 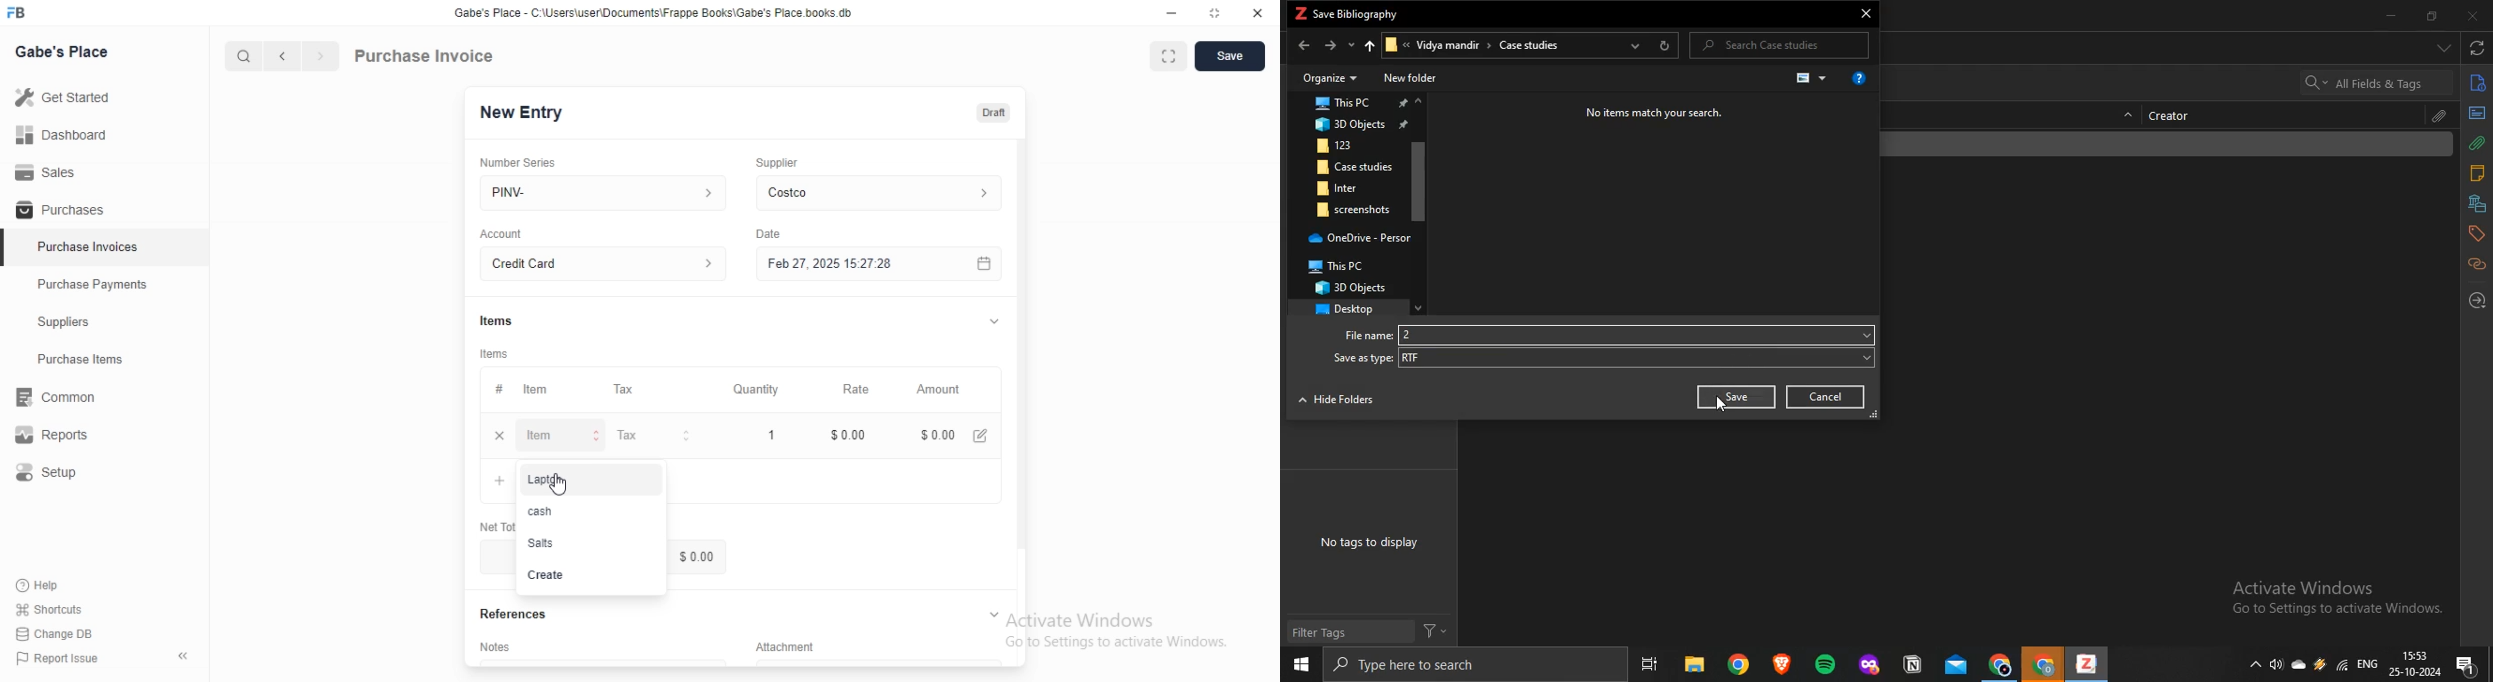 What do you see at coordinates (1117, 630) in the screenshot?
I see `Activate Windows Go to Settings to activate Windows.` at bounding box center [1117, 630].